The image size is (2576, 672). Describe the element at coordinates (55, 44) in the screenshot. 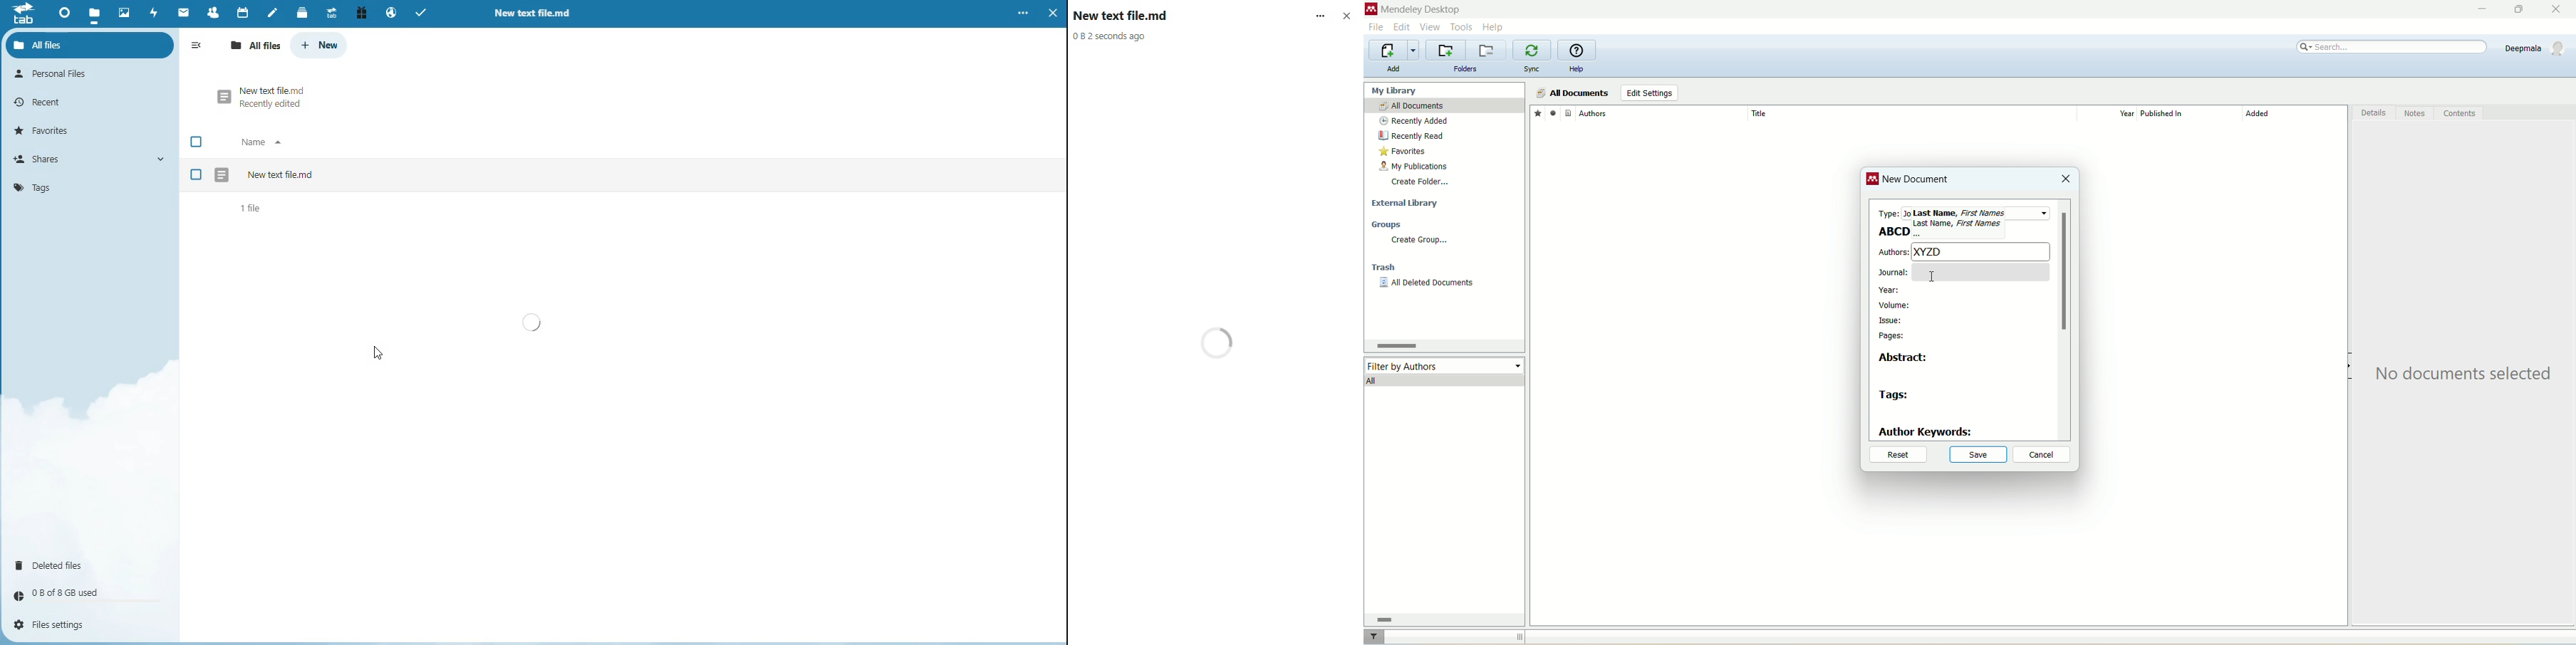

I see `All Files` at that location.